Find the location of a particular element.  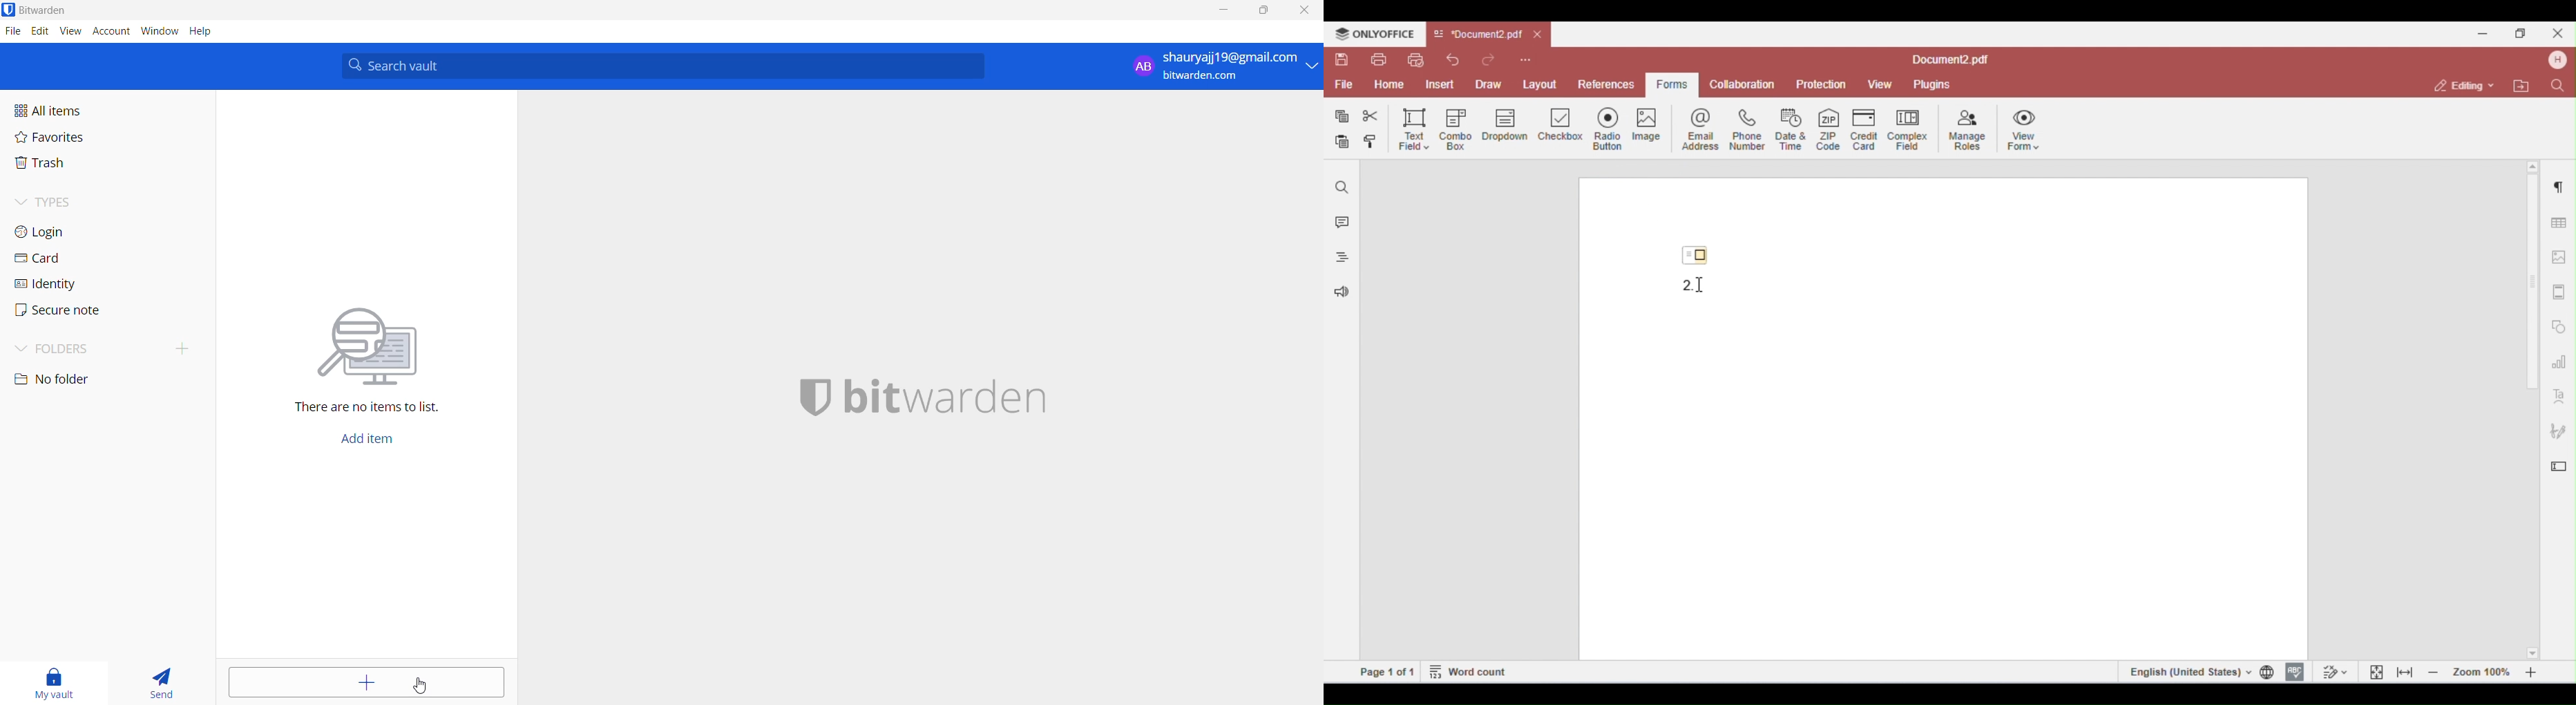

add is located at coordinates (361, 682).